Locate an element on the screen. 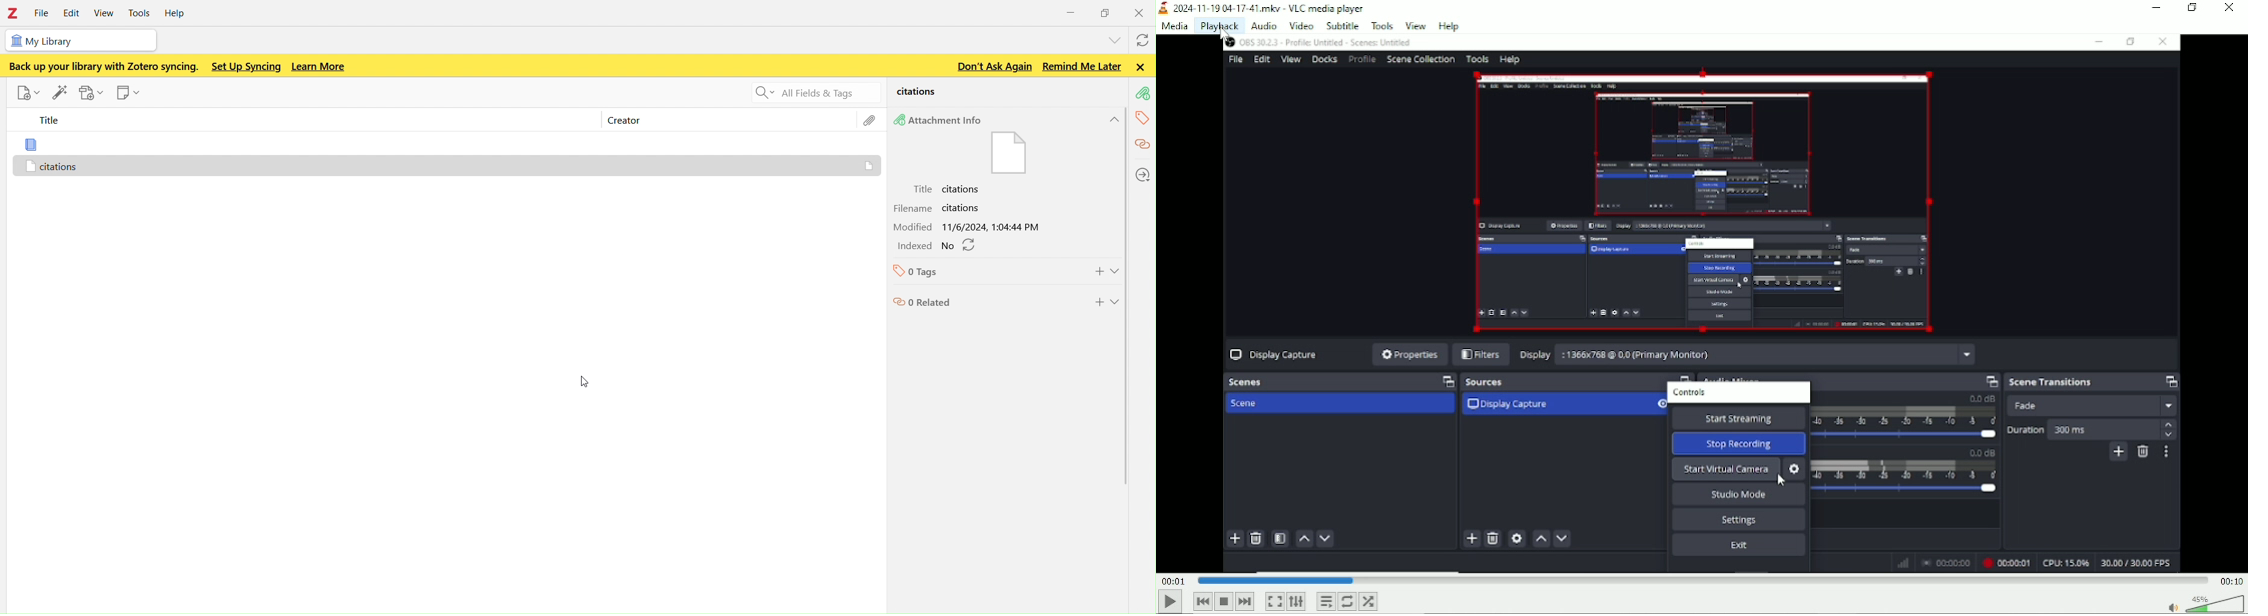 The width and height of the screenshot is (2268, 616). Play is located at coordinates (1170, 602).